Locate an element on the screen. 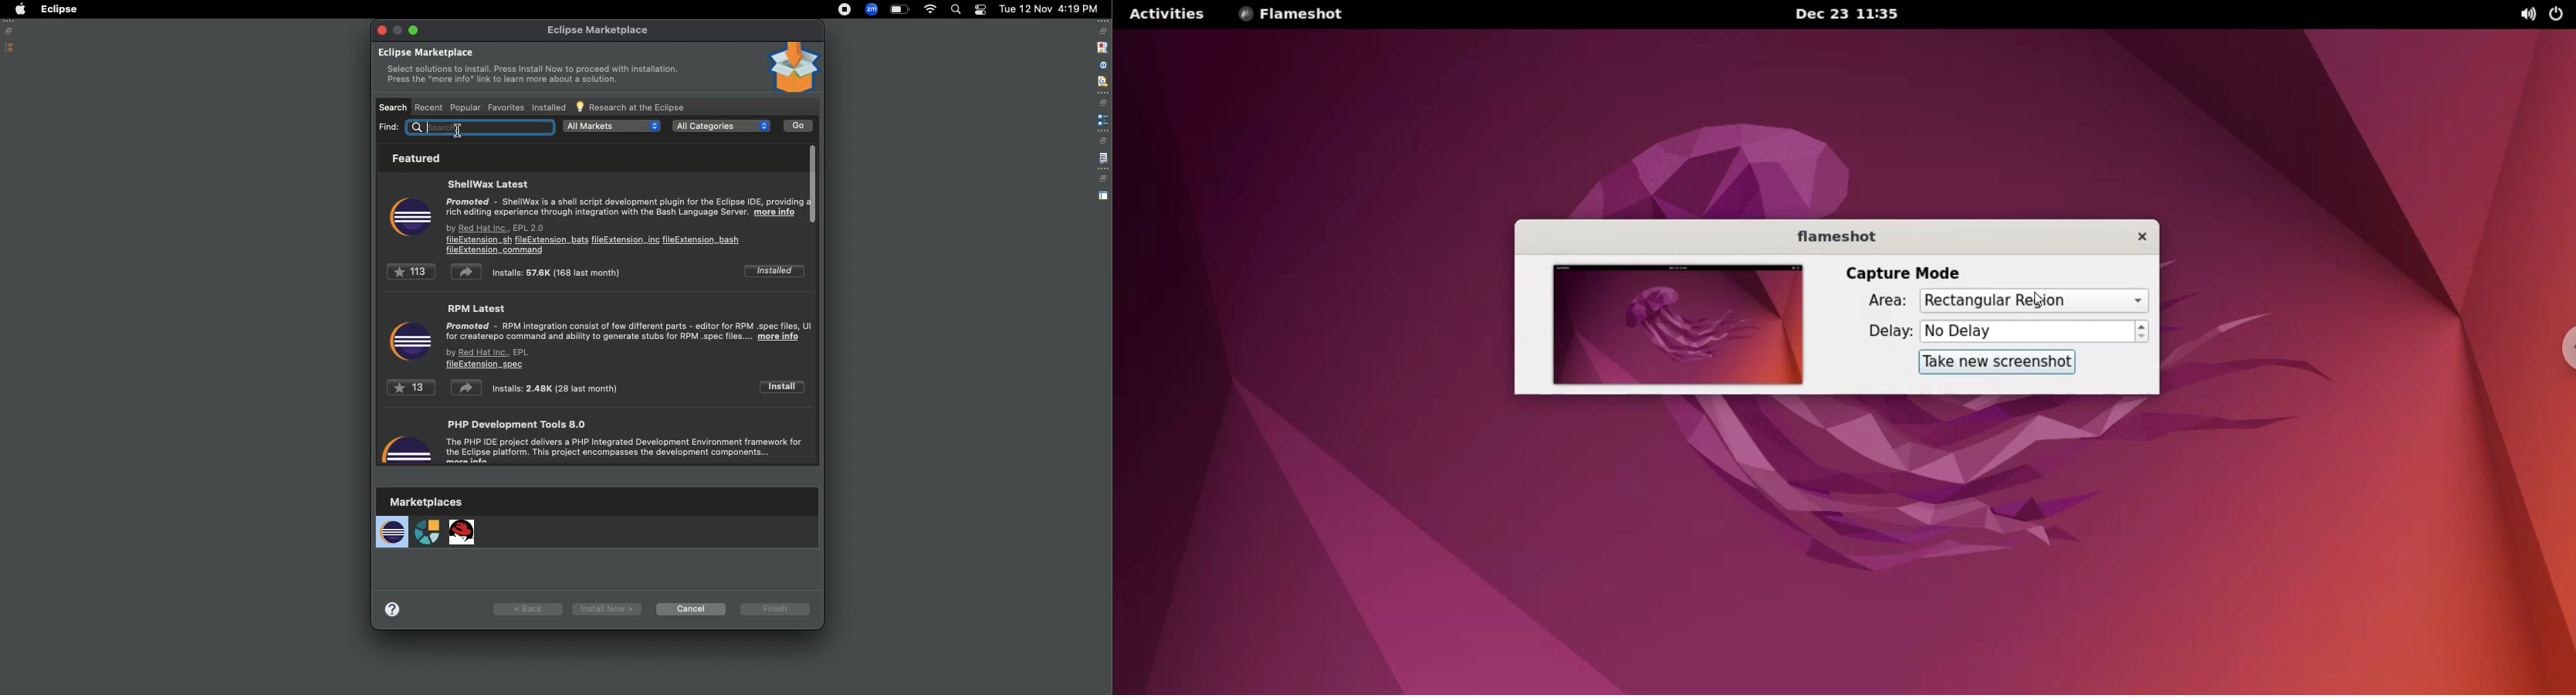 The image size is (2576, 700). Installs is located at coordinates (503, 390).